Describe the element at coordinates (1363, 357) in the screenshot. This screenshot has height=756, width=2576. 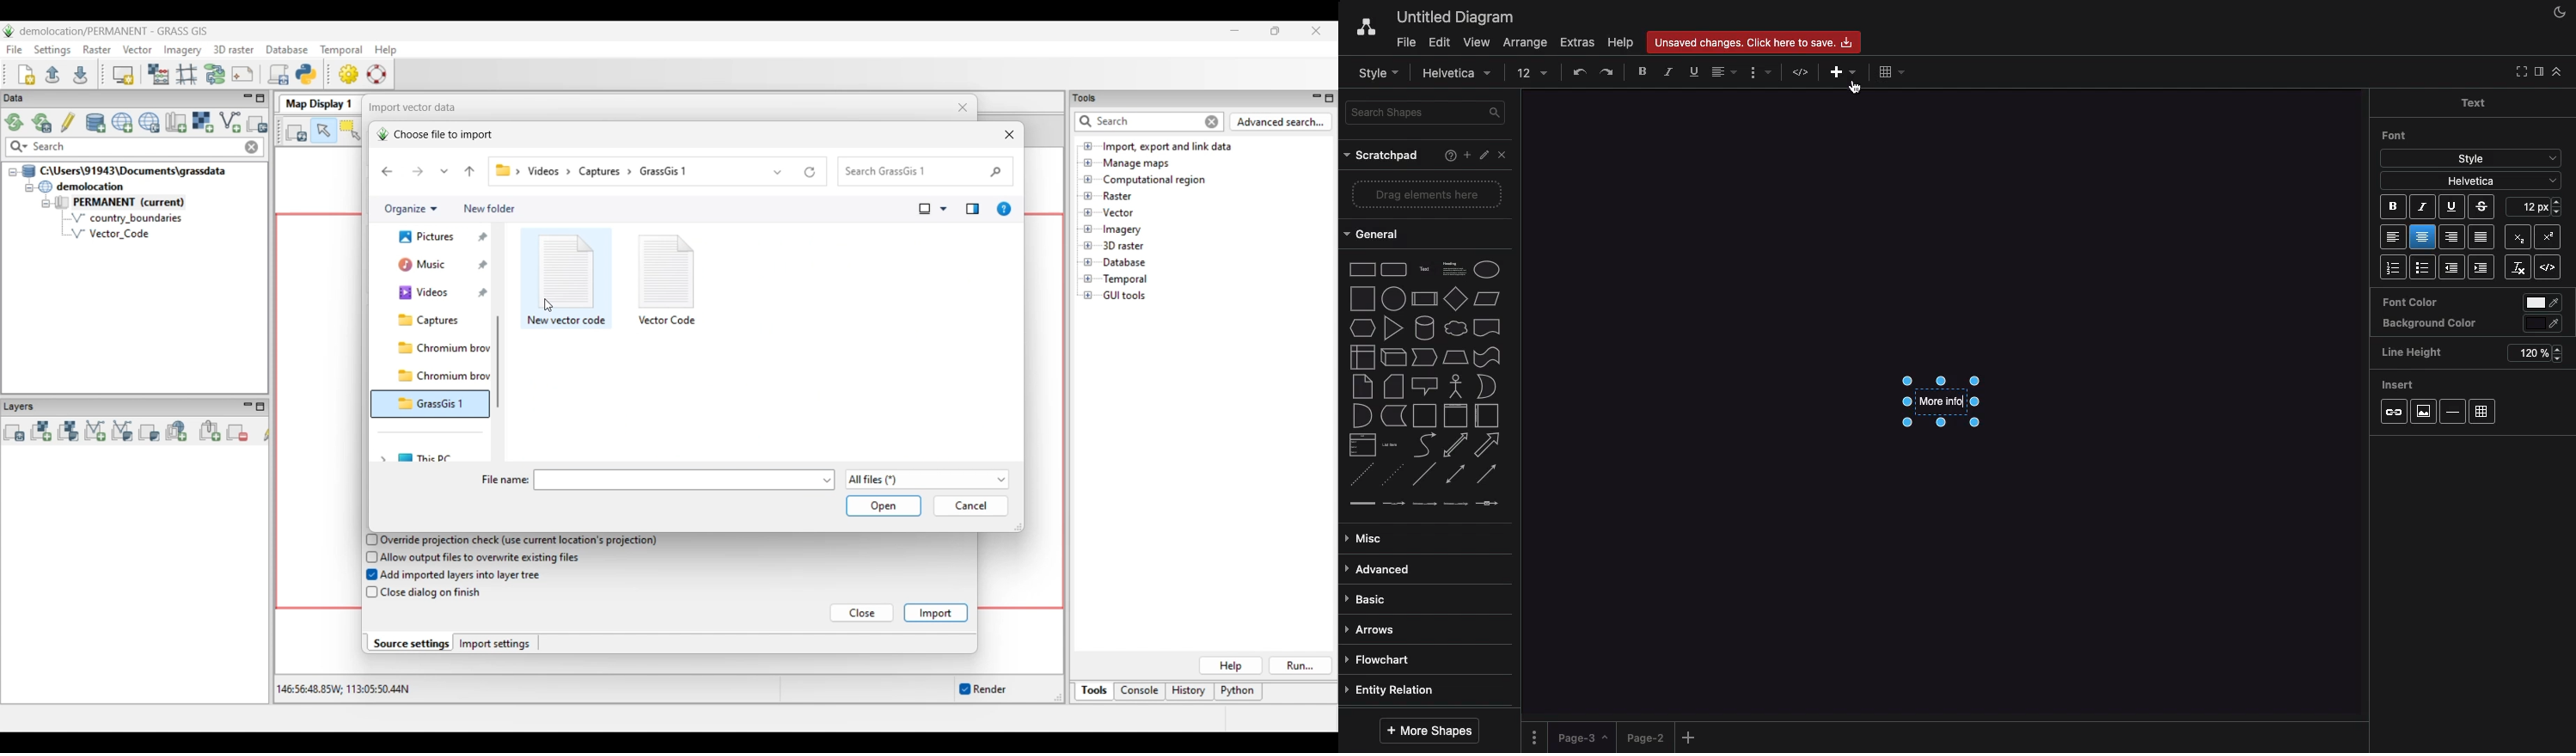
I see `internal storage` at that location.